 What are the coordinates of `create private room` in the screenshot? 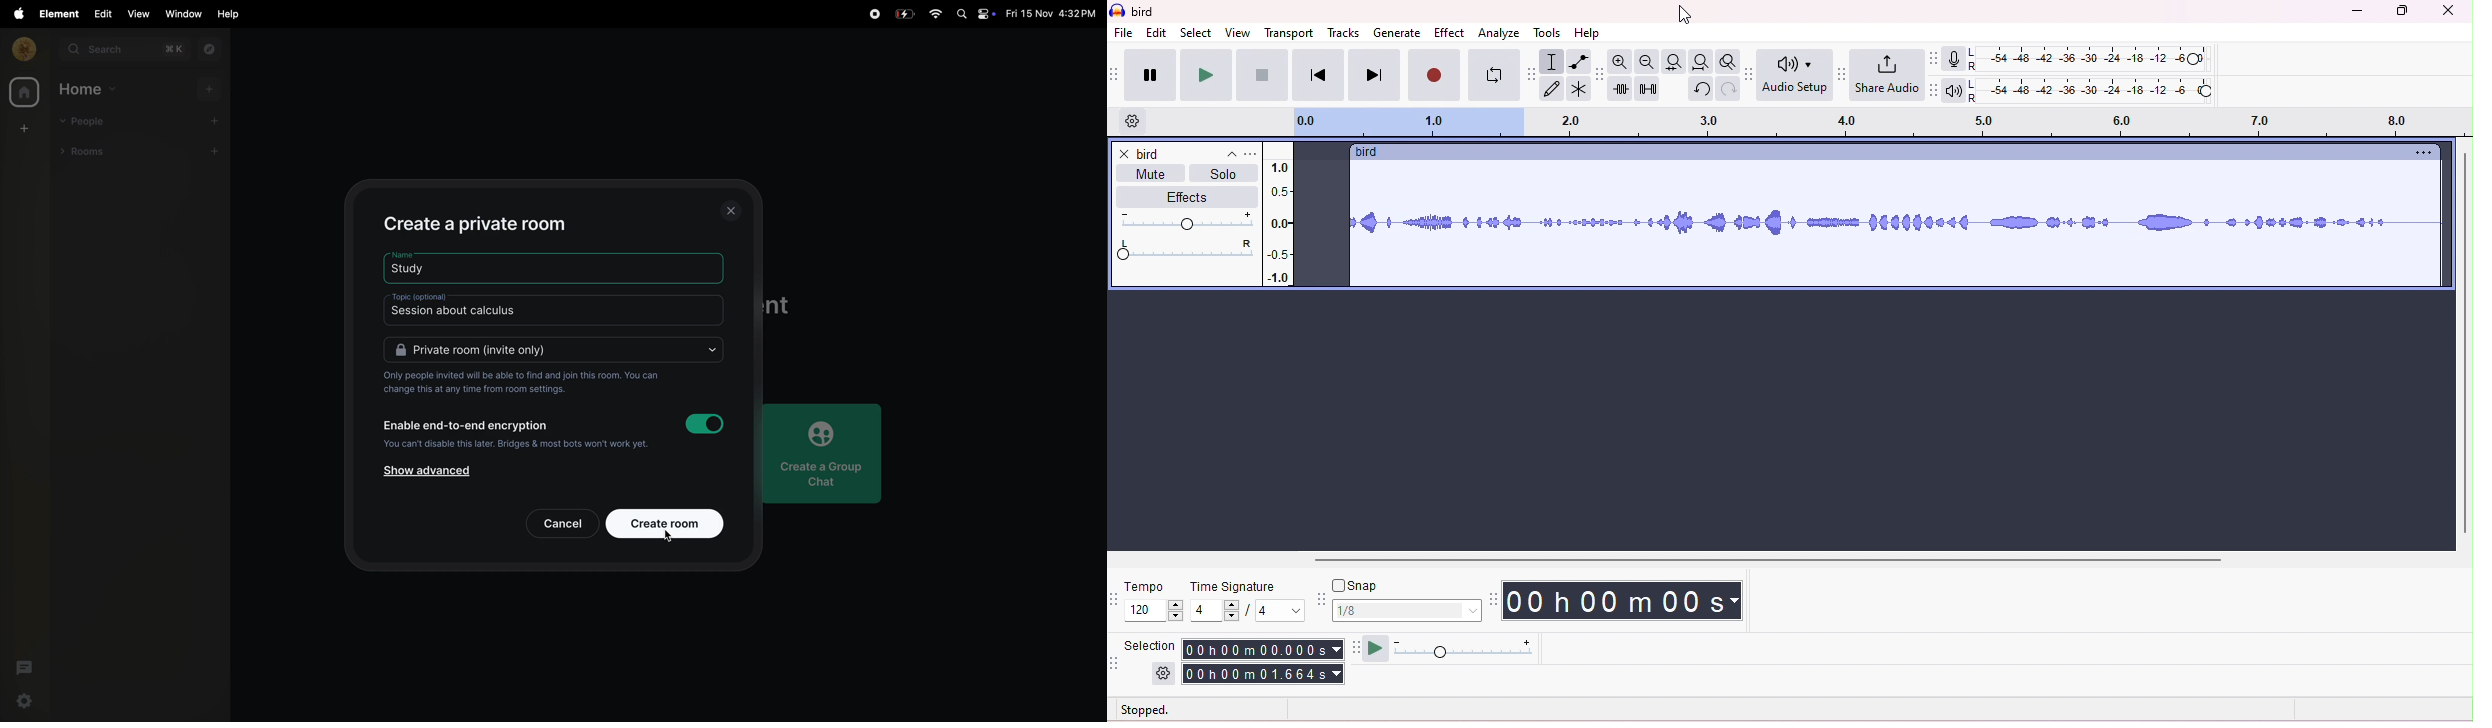 It's located at (492, 222).